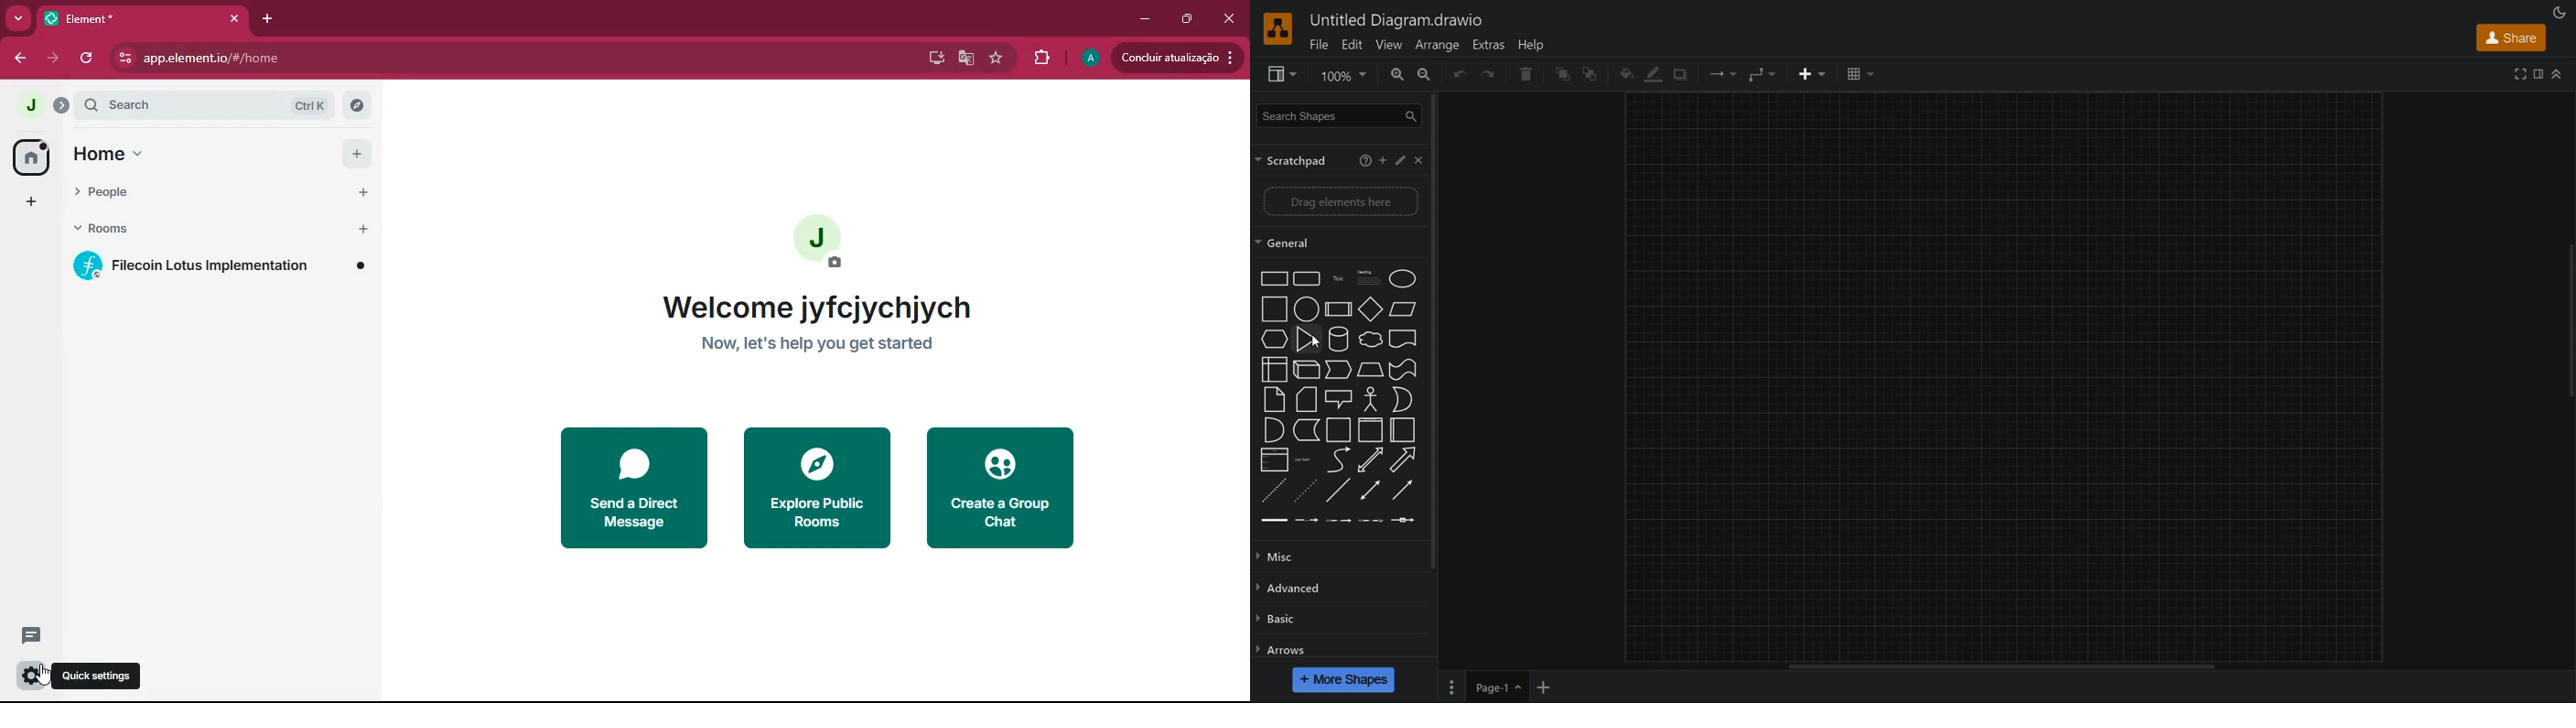  Describe the element at coordinates (1437, 365) in the screenshot. I see `Scrollbar` at that location.